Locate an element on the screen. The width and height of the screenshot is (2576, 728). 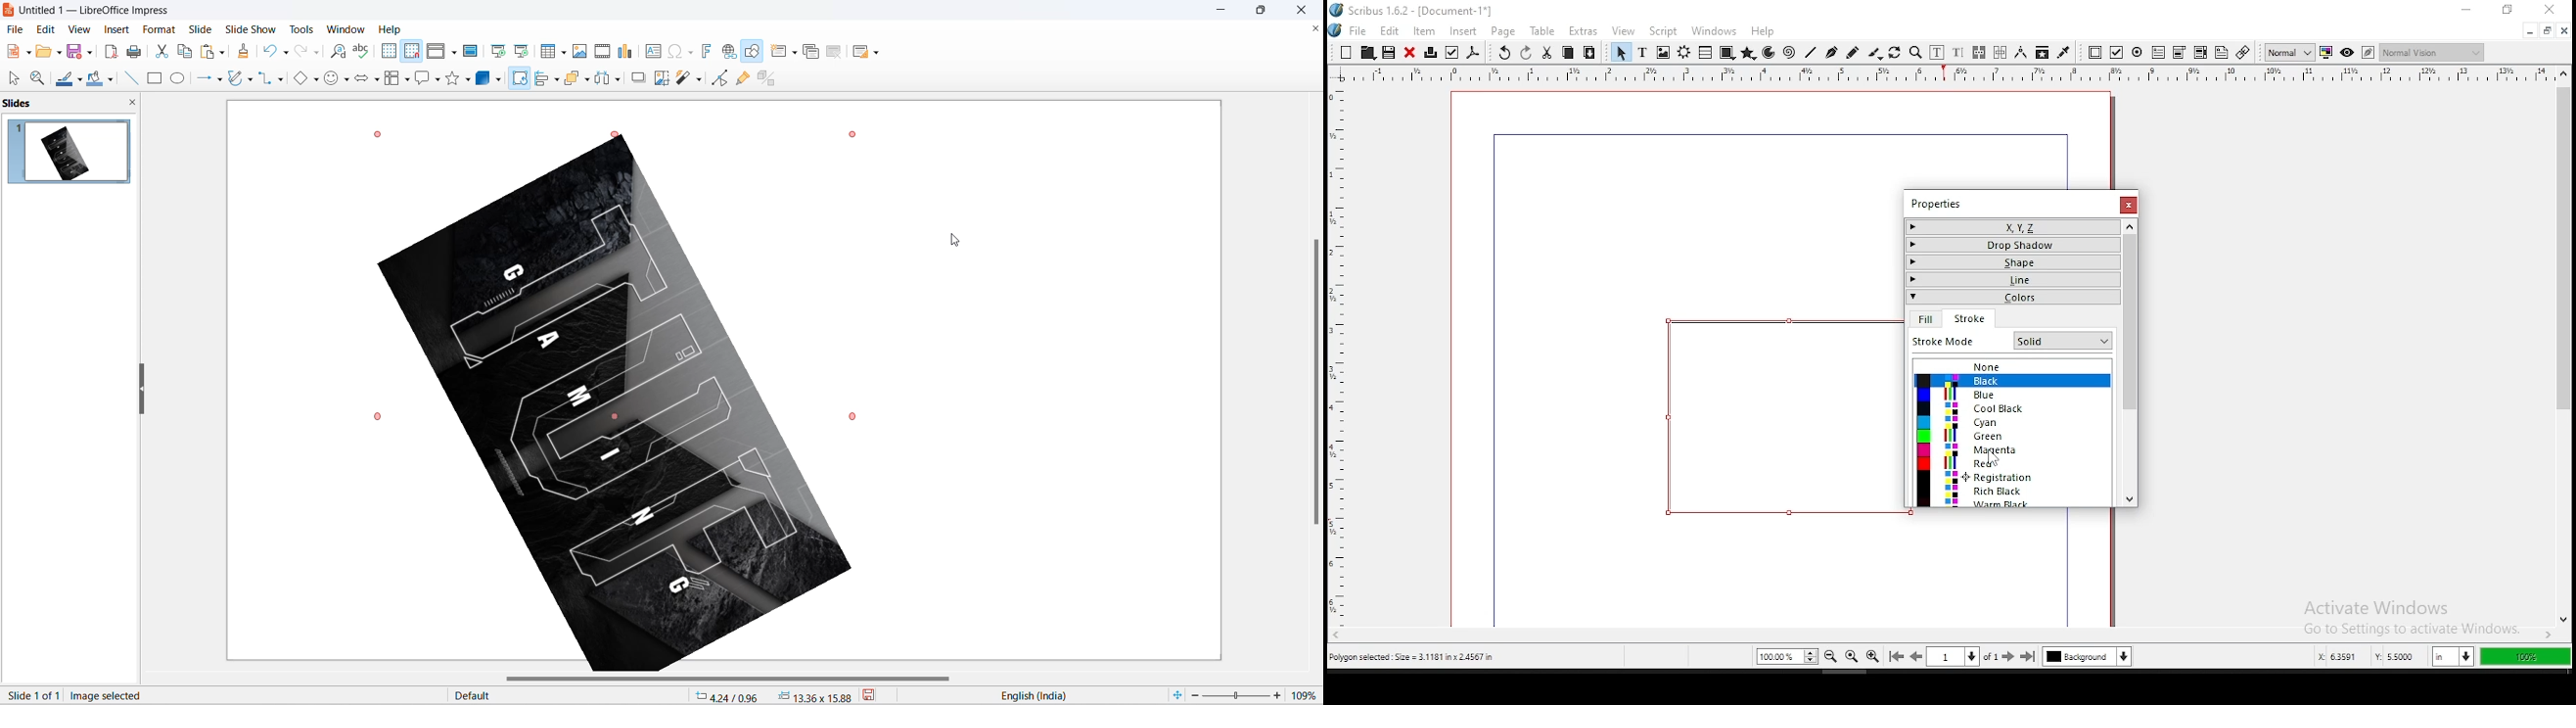
x,y,z is located at coordinates (2012, 228).